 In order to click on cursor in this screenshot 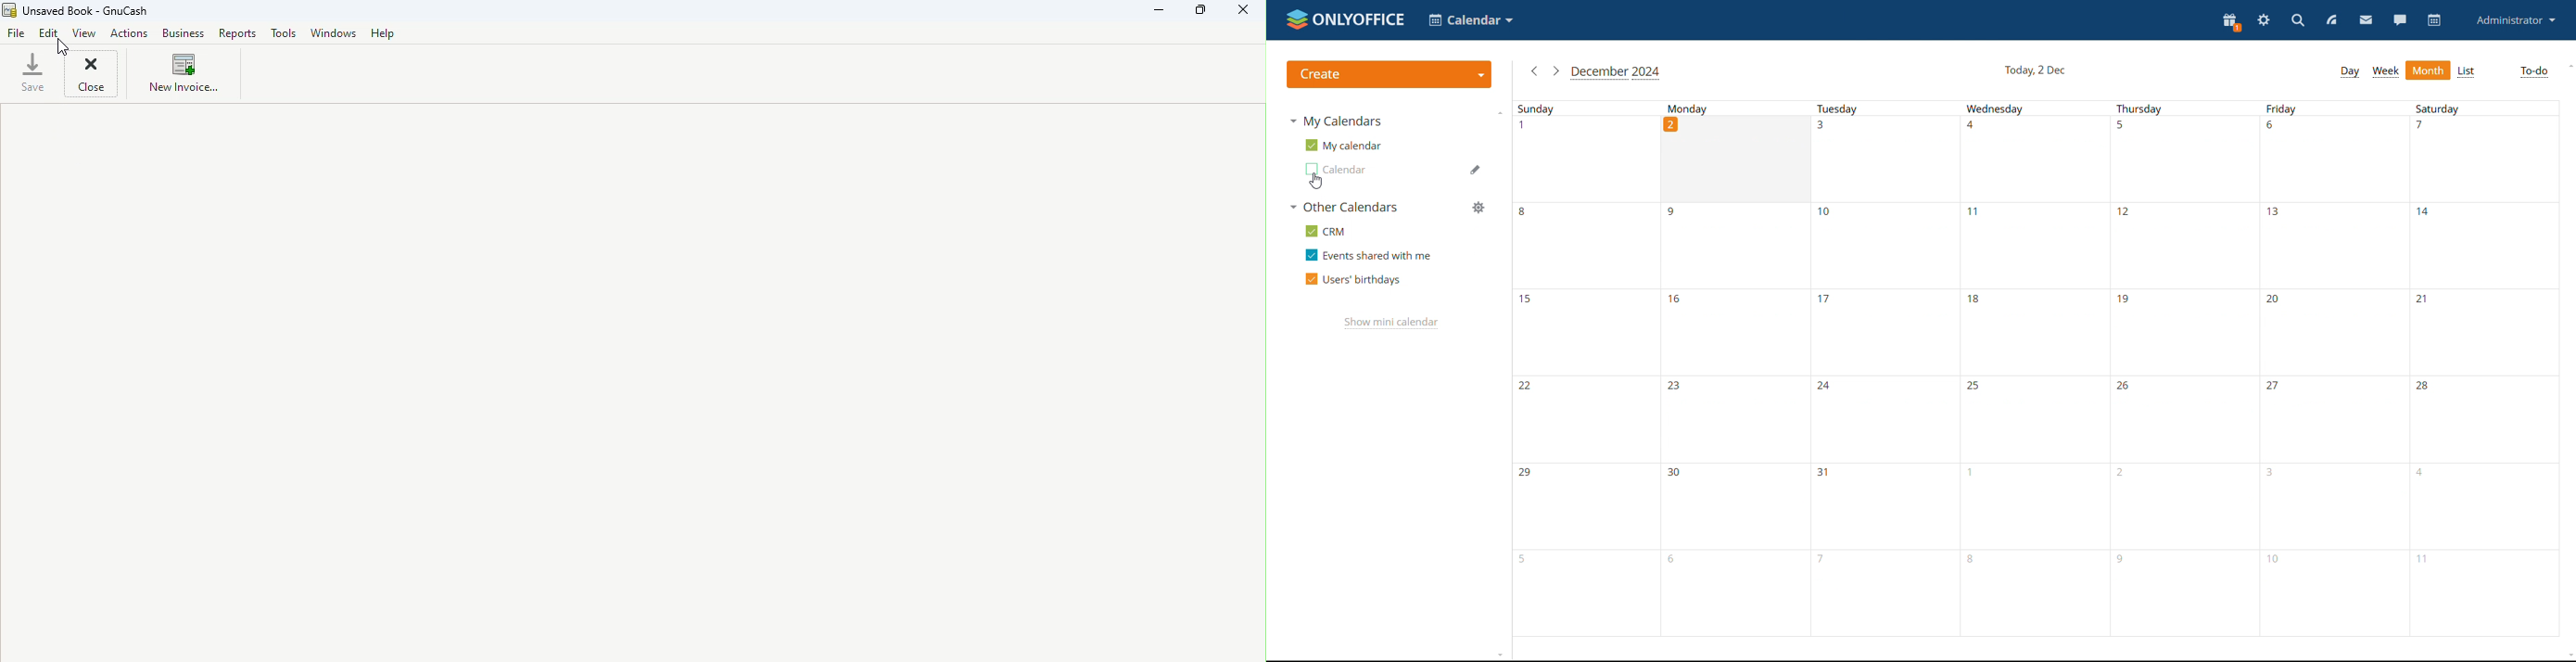, I will do `click(1315, 182)`.